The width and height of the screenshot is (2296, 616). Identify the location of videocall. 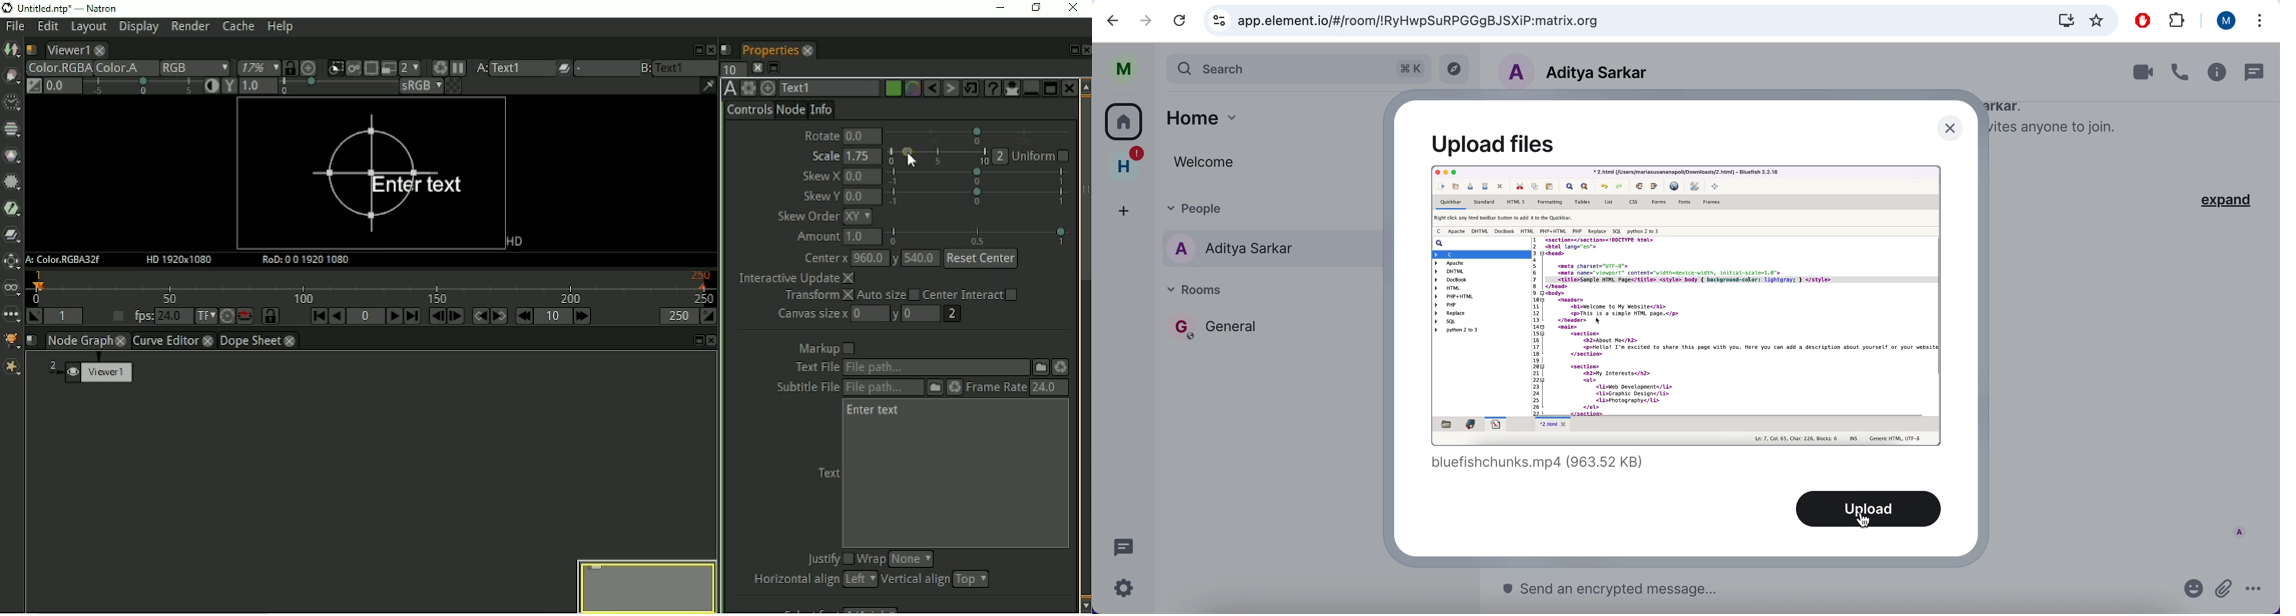
(2136, 72).